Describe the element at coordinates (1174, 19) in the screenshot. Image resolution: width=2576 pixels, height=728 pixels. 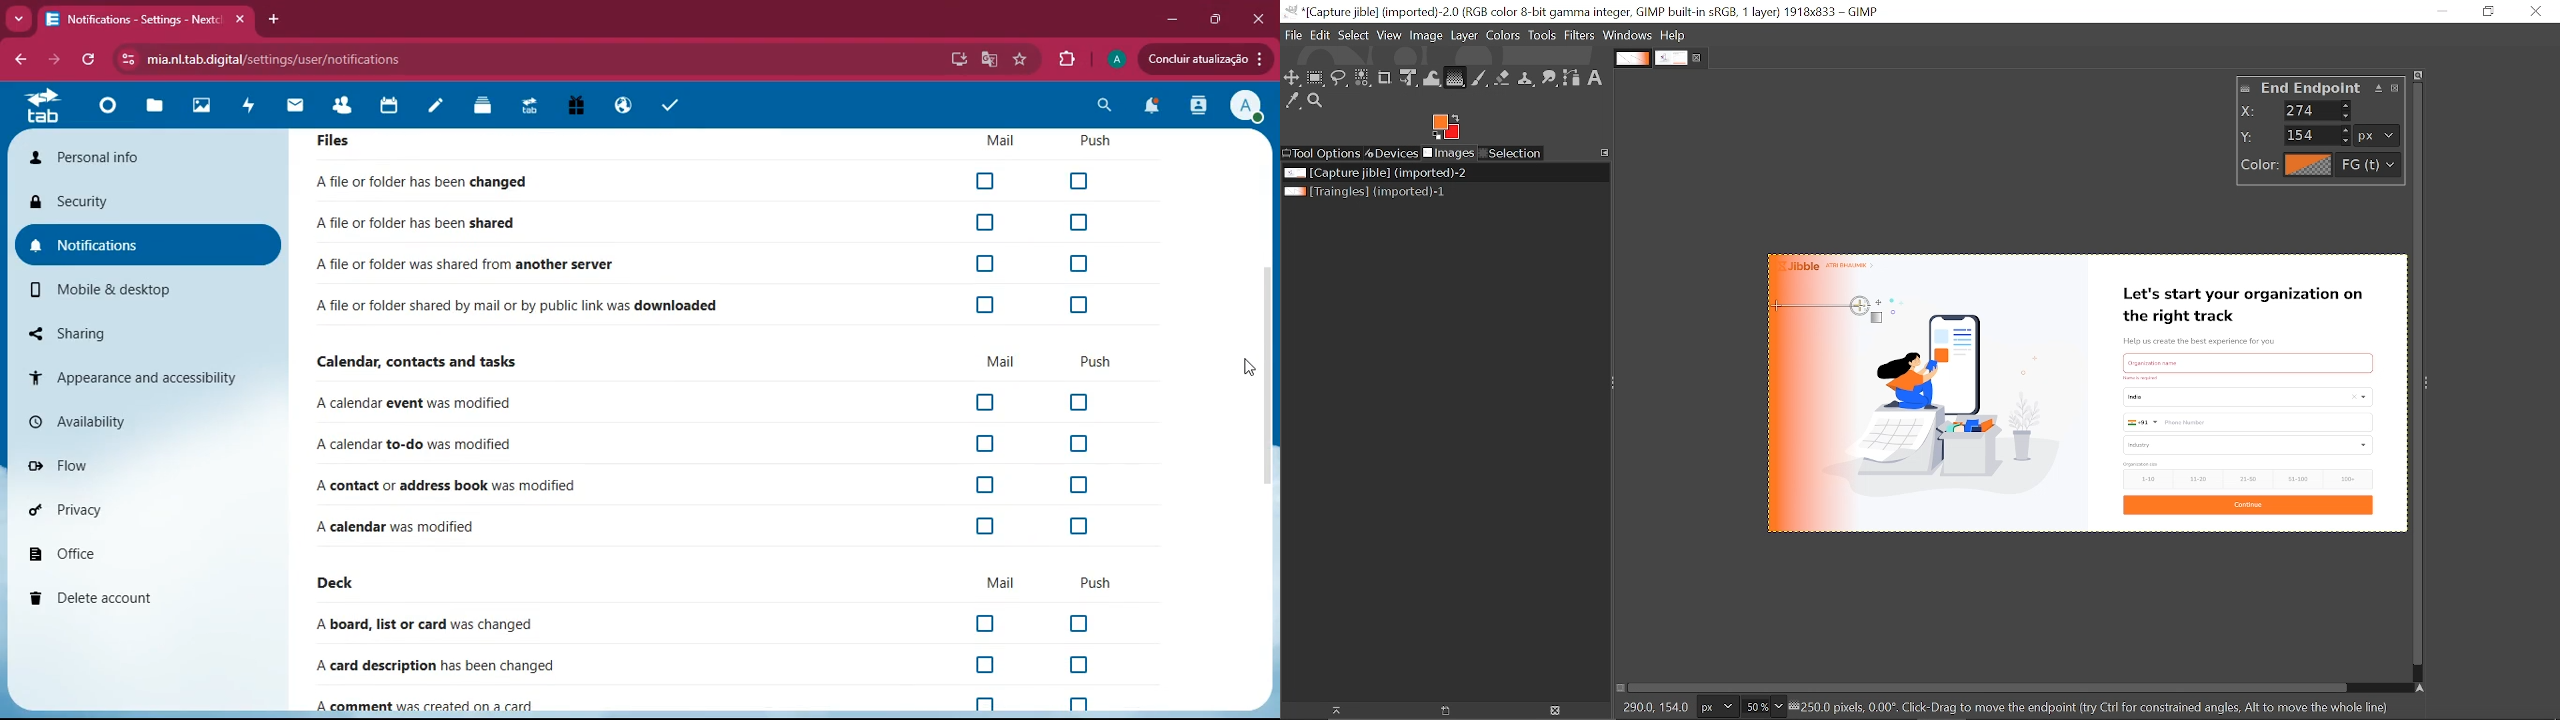
I see `minimize` at that location.